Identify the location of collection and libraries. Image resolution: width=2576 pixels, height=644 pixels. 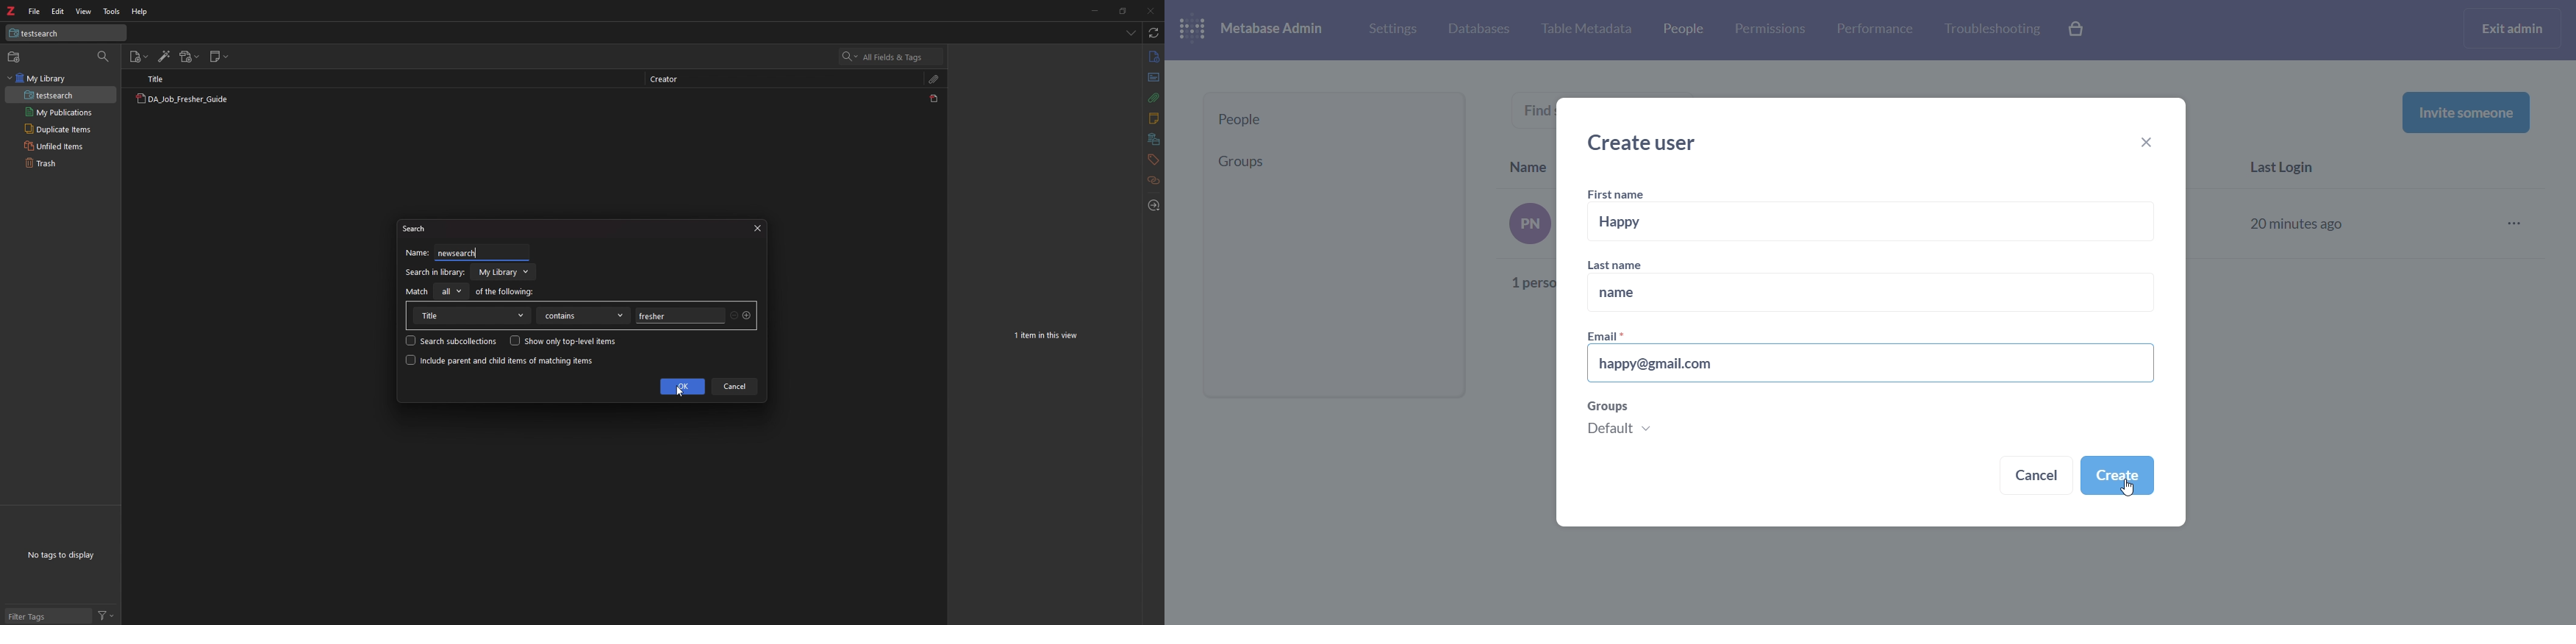
(1154, 140).